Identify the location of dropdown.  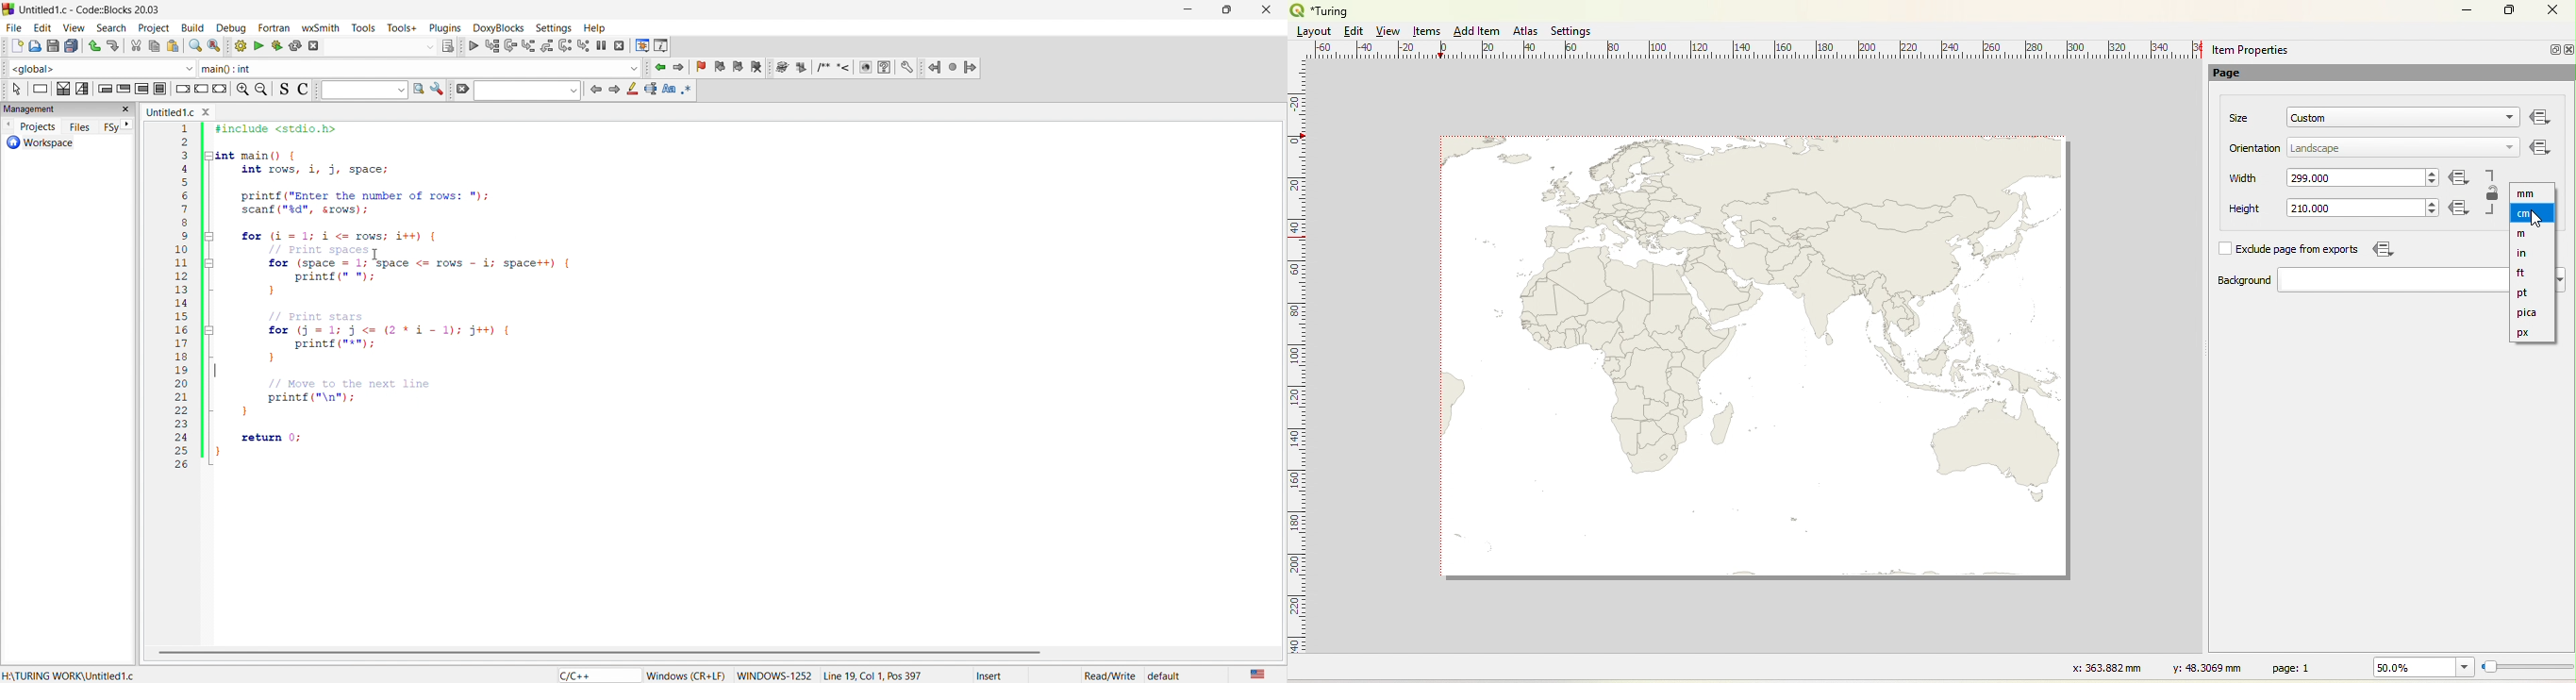
(2510, 146).